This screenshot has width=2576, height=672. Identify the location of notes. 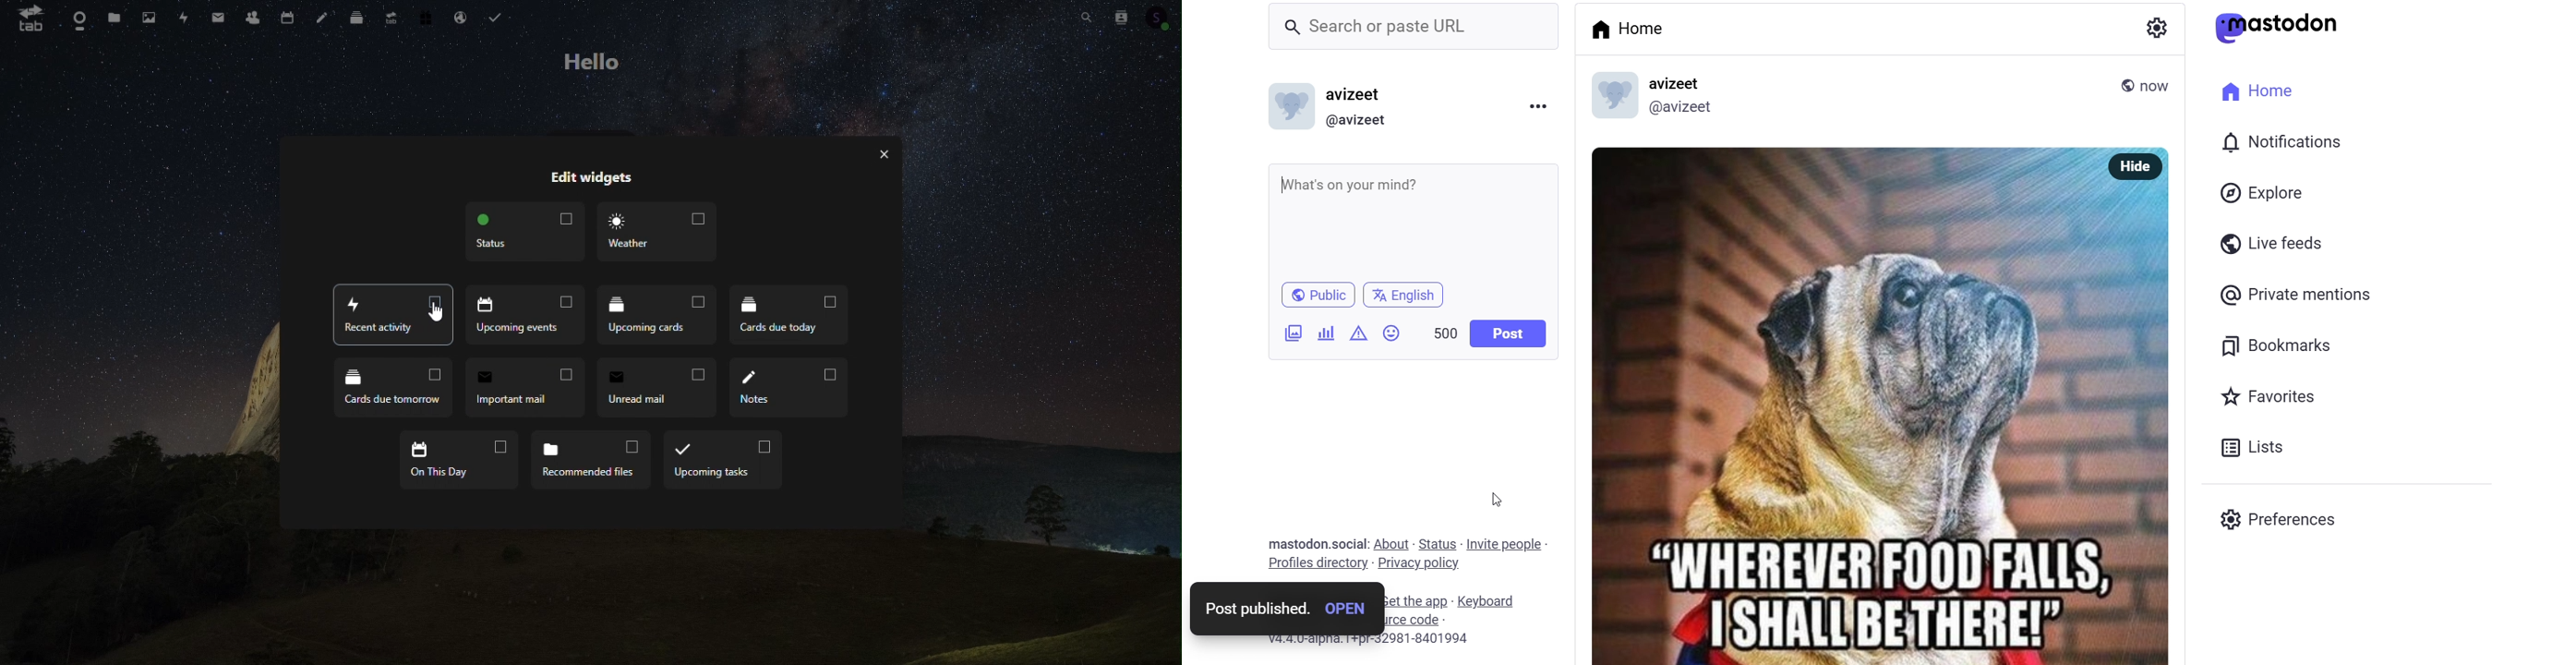
(789, 390).